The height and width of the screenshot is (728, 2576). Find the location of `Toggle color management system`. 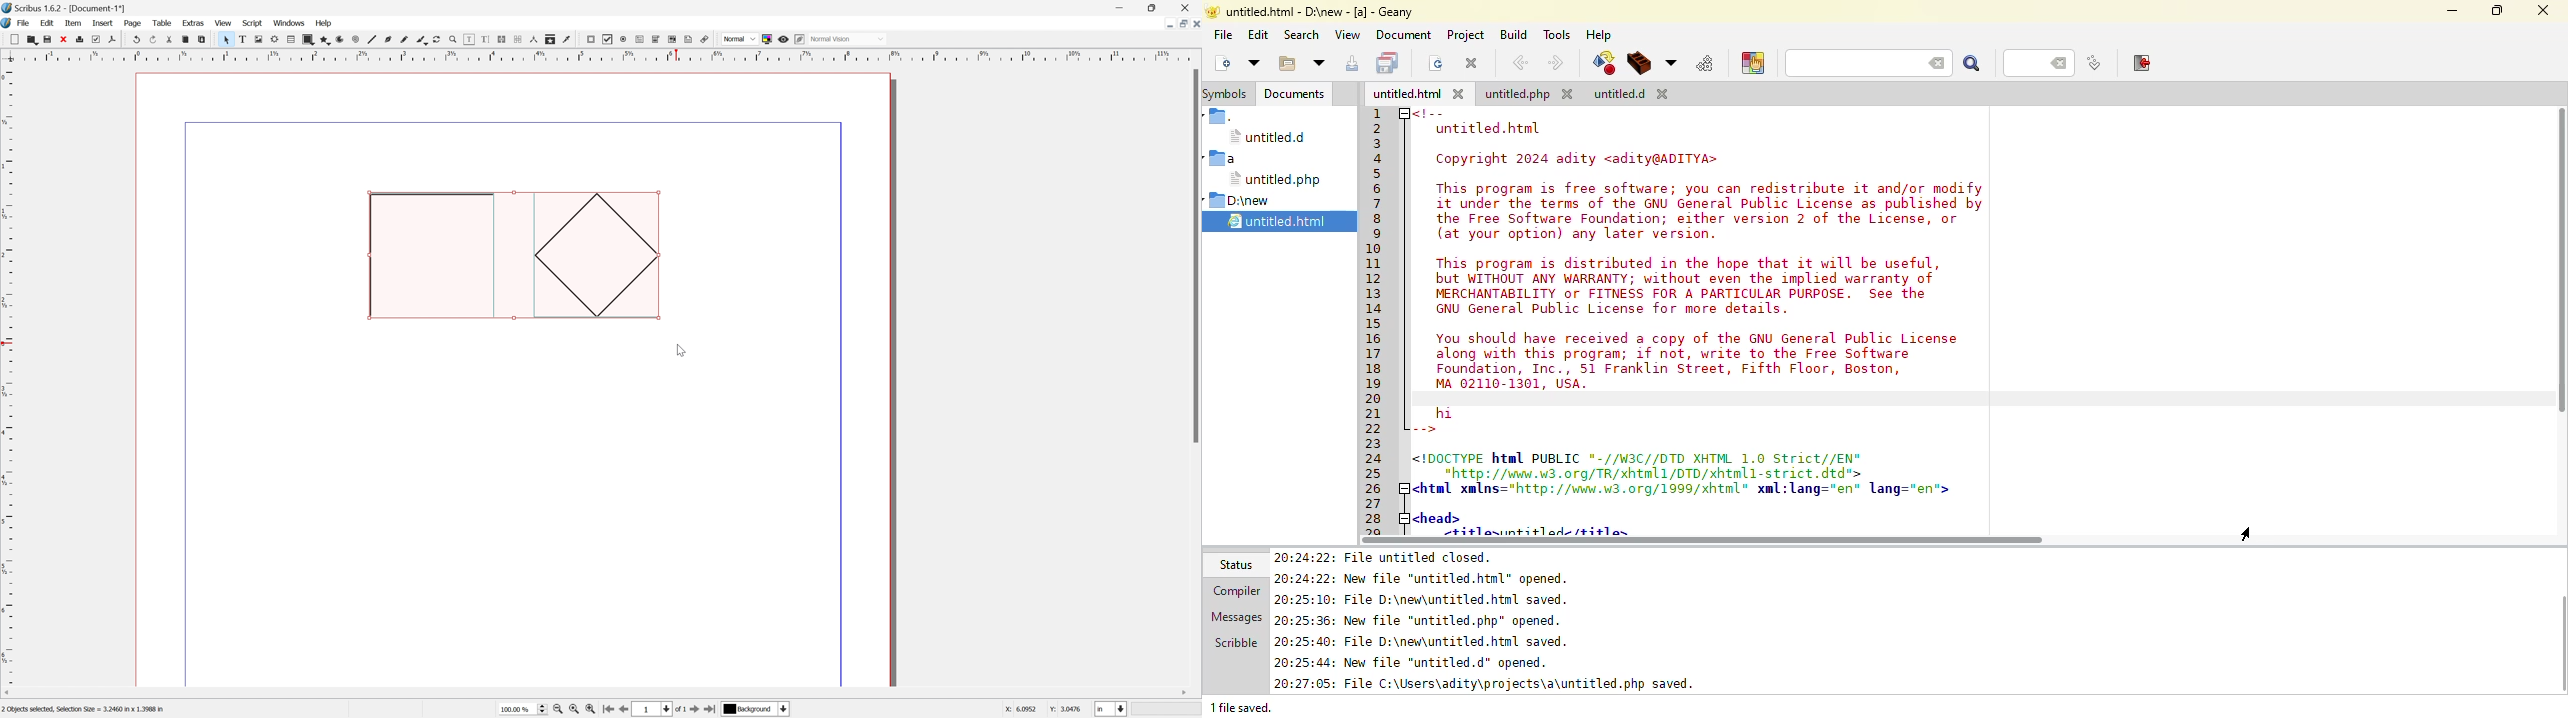

Toggle color management system is located at coordinates (768, 39).